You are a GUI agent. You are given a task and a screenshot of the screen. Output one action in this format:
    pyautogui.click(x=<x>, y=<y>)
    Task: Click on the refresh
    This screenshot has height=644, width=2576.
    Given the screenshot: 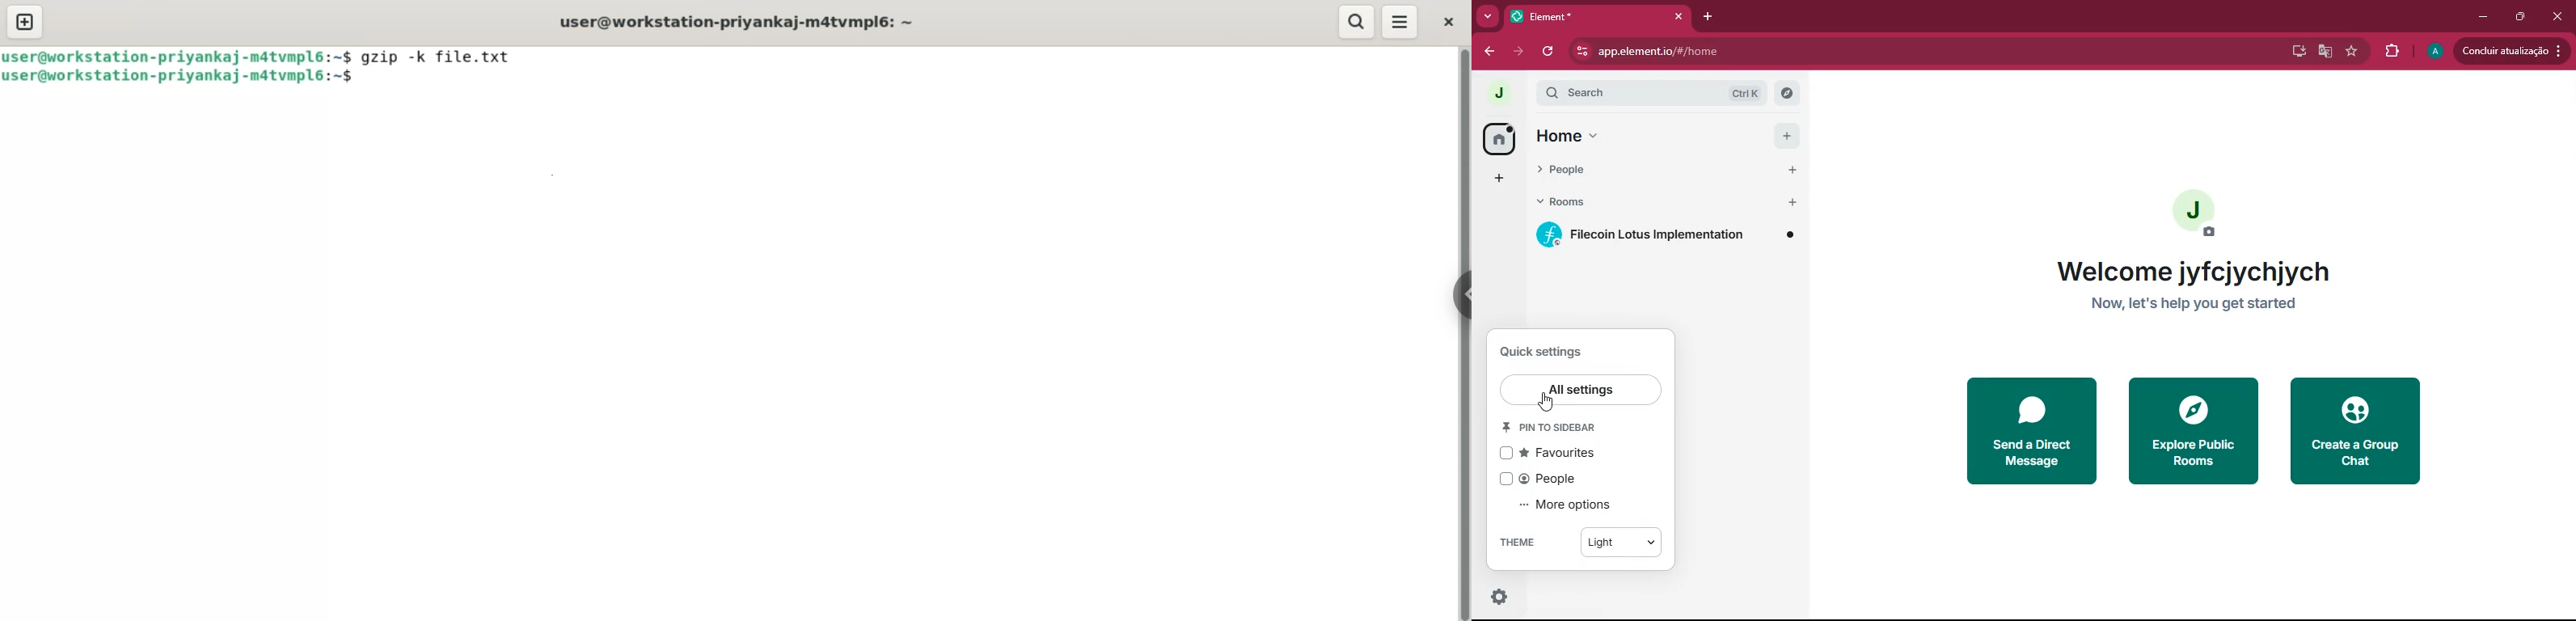 What is the action you would take?
    pyautogui.click(x=1552, y=52)
    